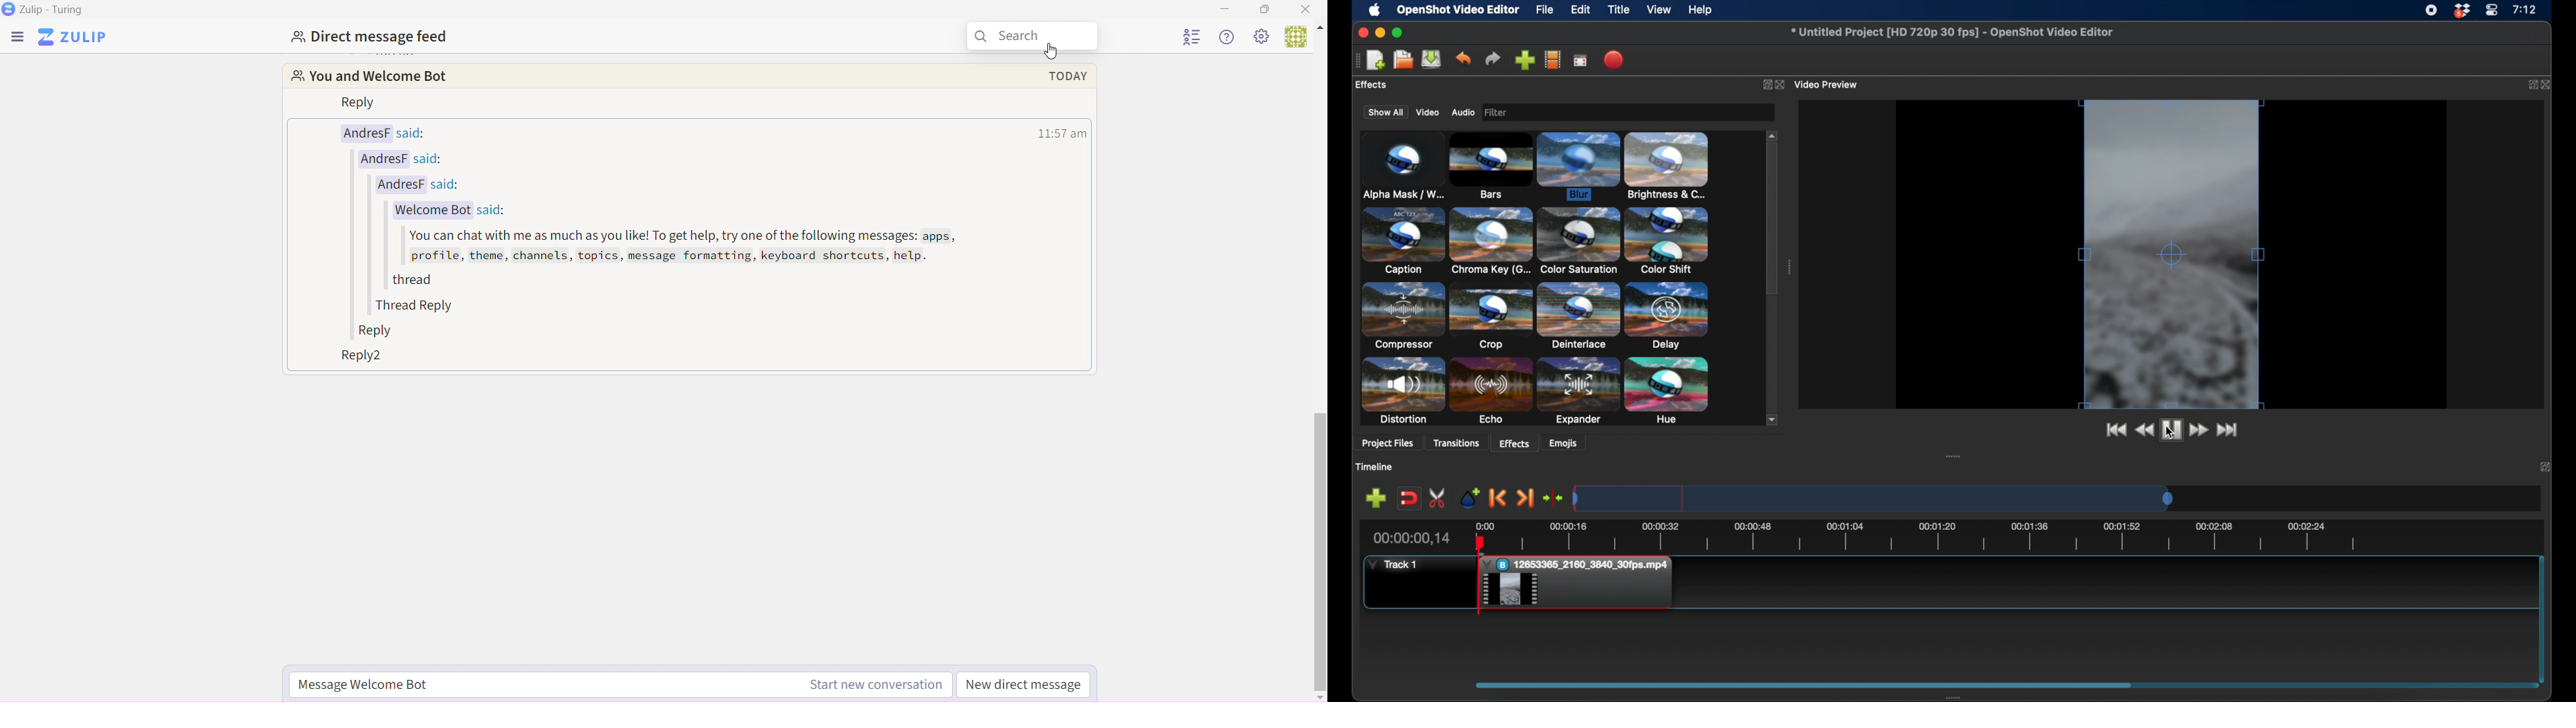  I want to click on New direct message, so click(1025, 684).